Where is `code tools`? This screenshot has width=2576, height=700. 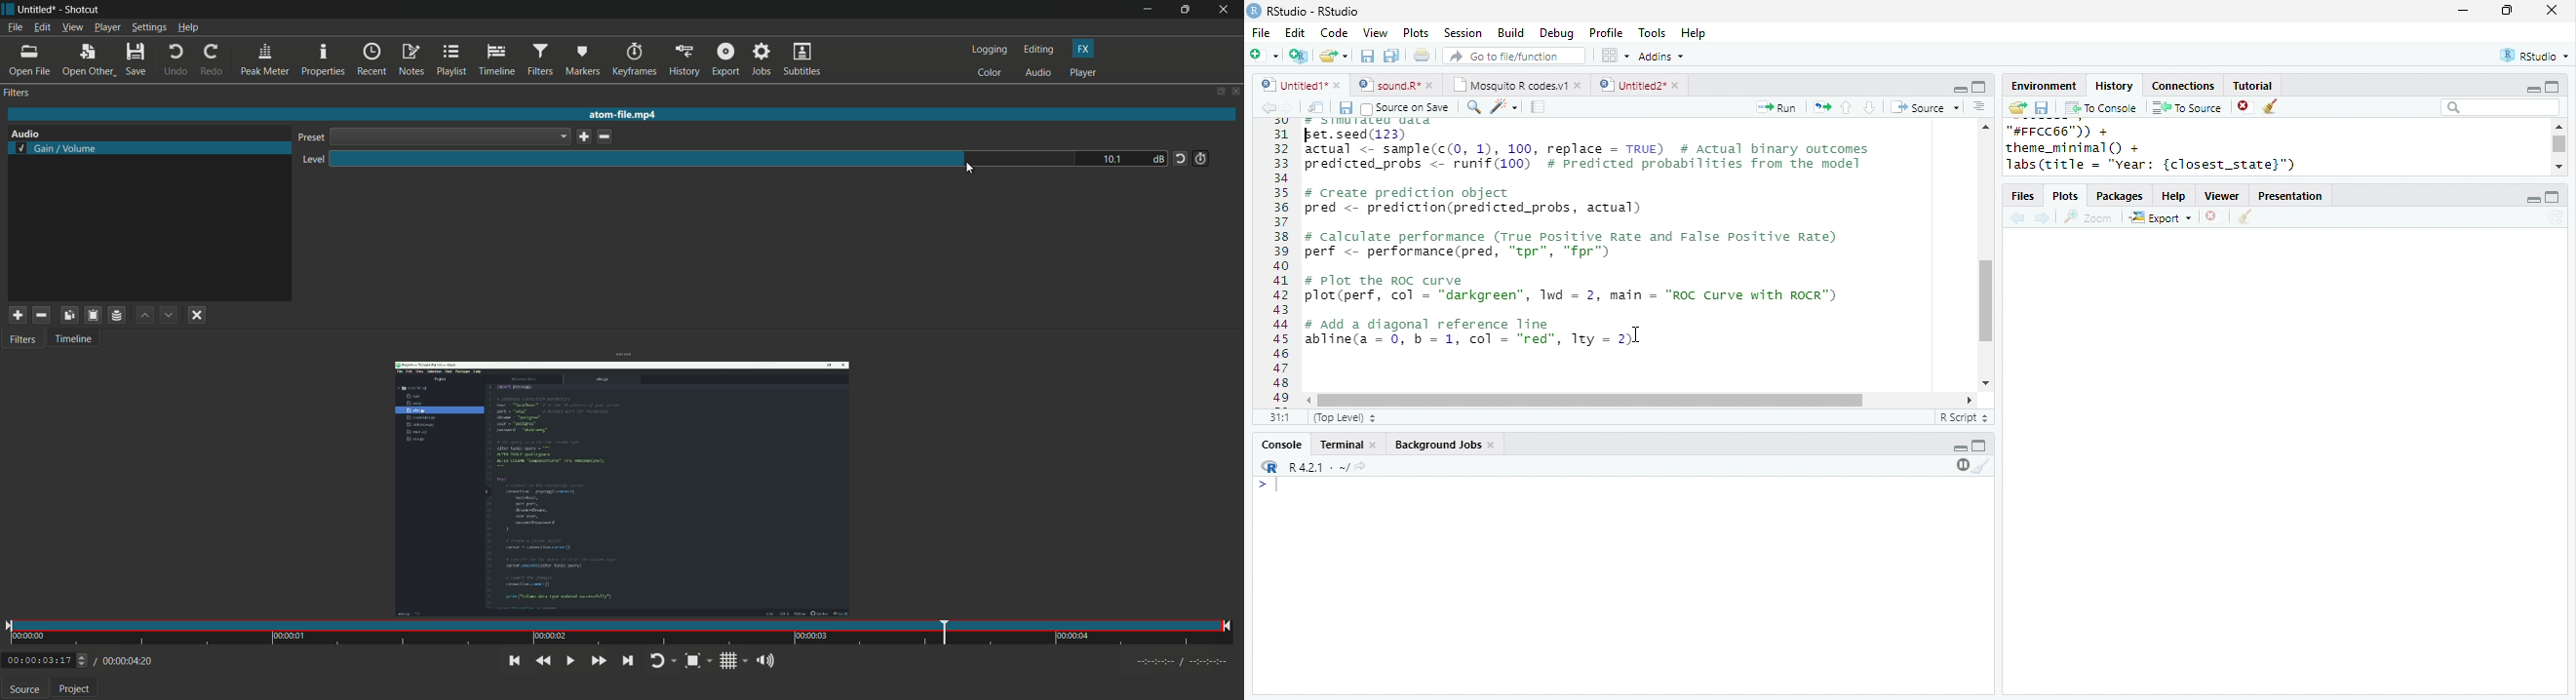
code tools is located at coordinates (1504, 106).